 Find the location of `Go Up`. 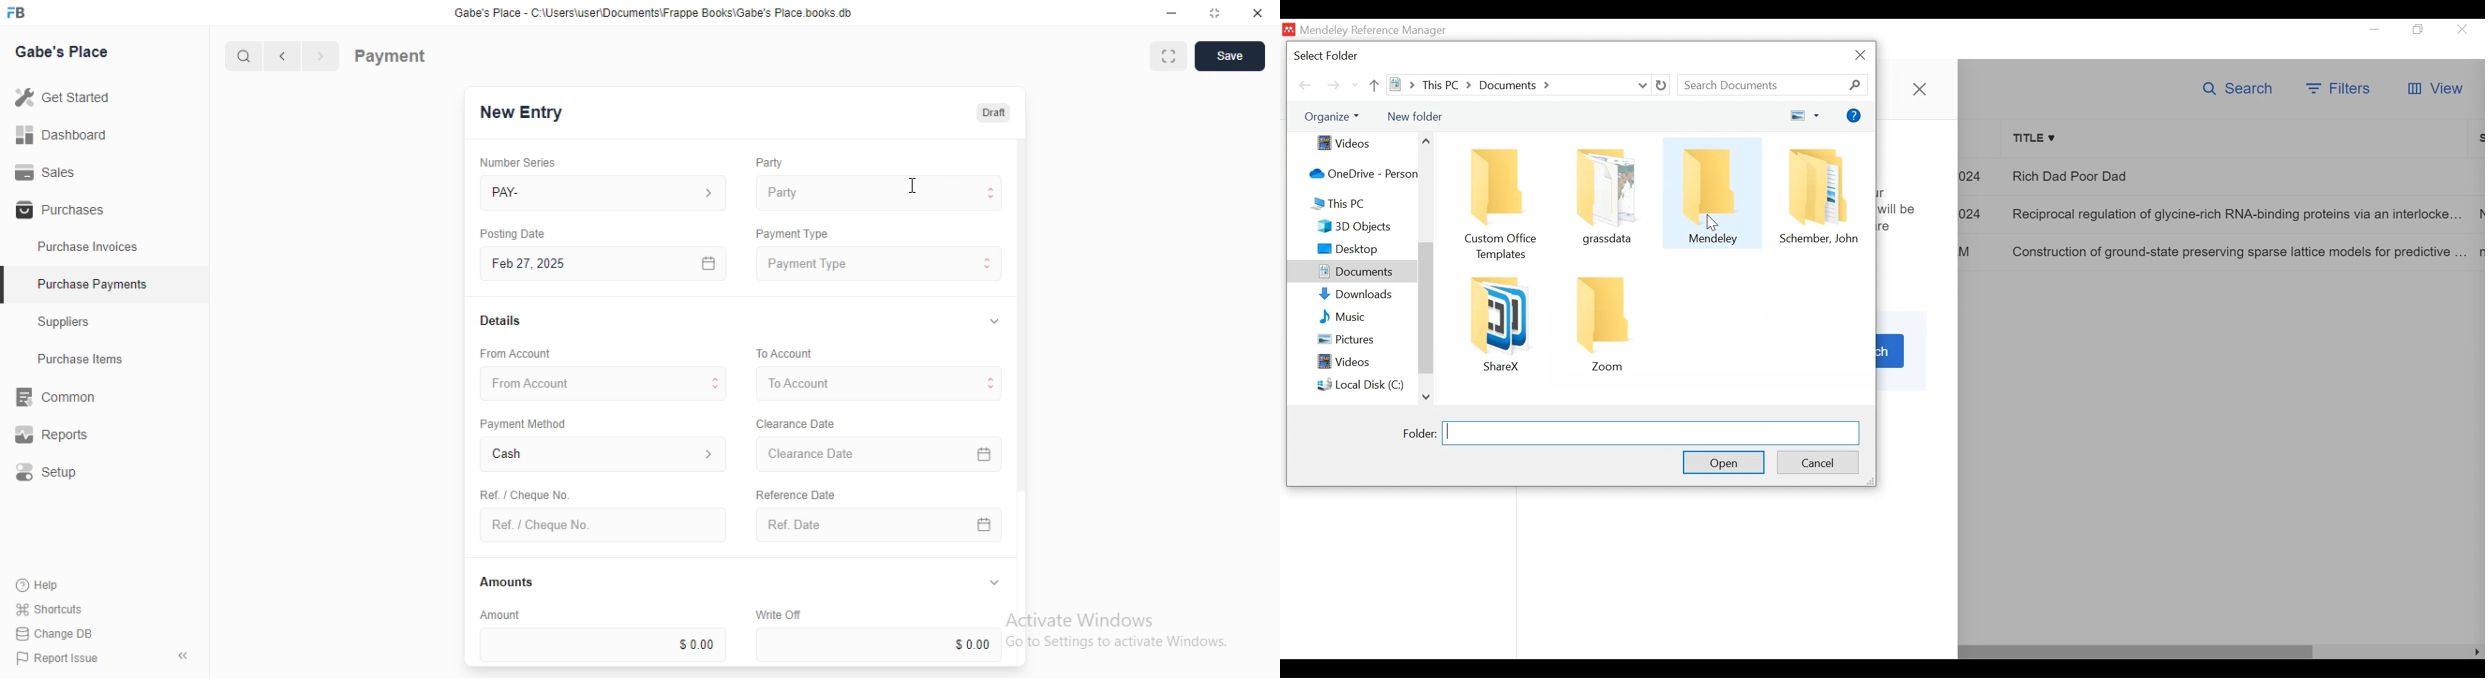

Go Up is located at coordinates (1373, 85).